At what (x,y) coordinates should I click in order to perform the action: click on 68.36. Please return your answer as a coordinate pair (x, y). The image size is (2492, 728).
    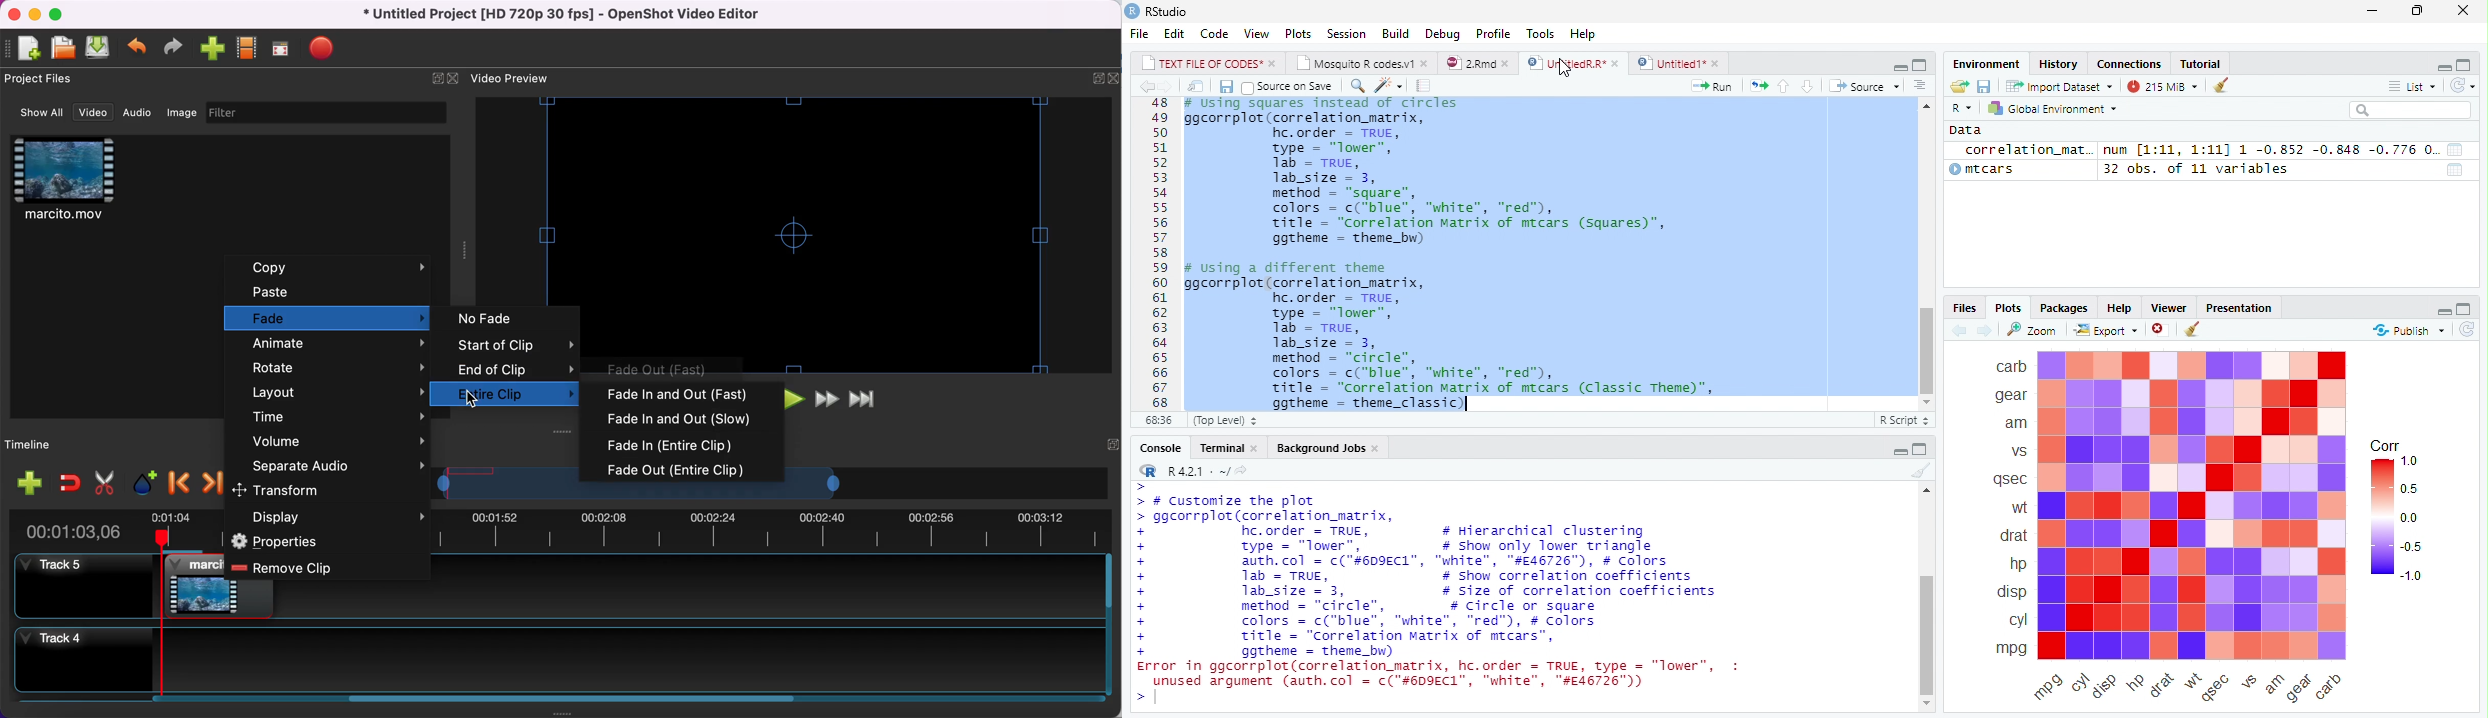
    Looking at the image, I should click on (1156, 420).